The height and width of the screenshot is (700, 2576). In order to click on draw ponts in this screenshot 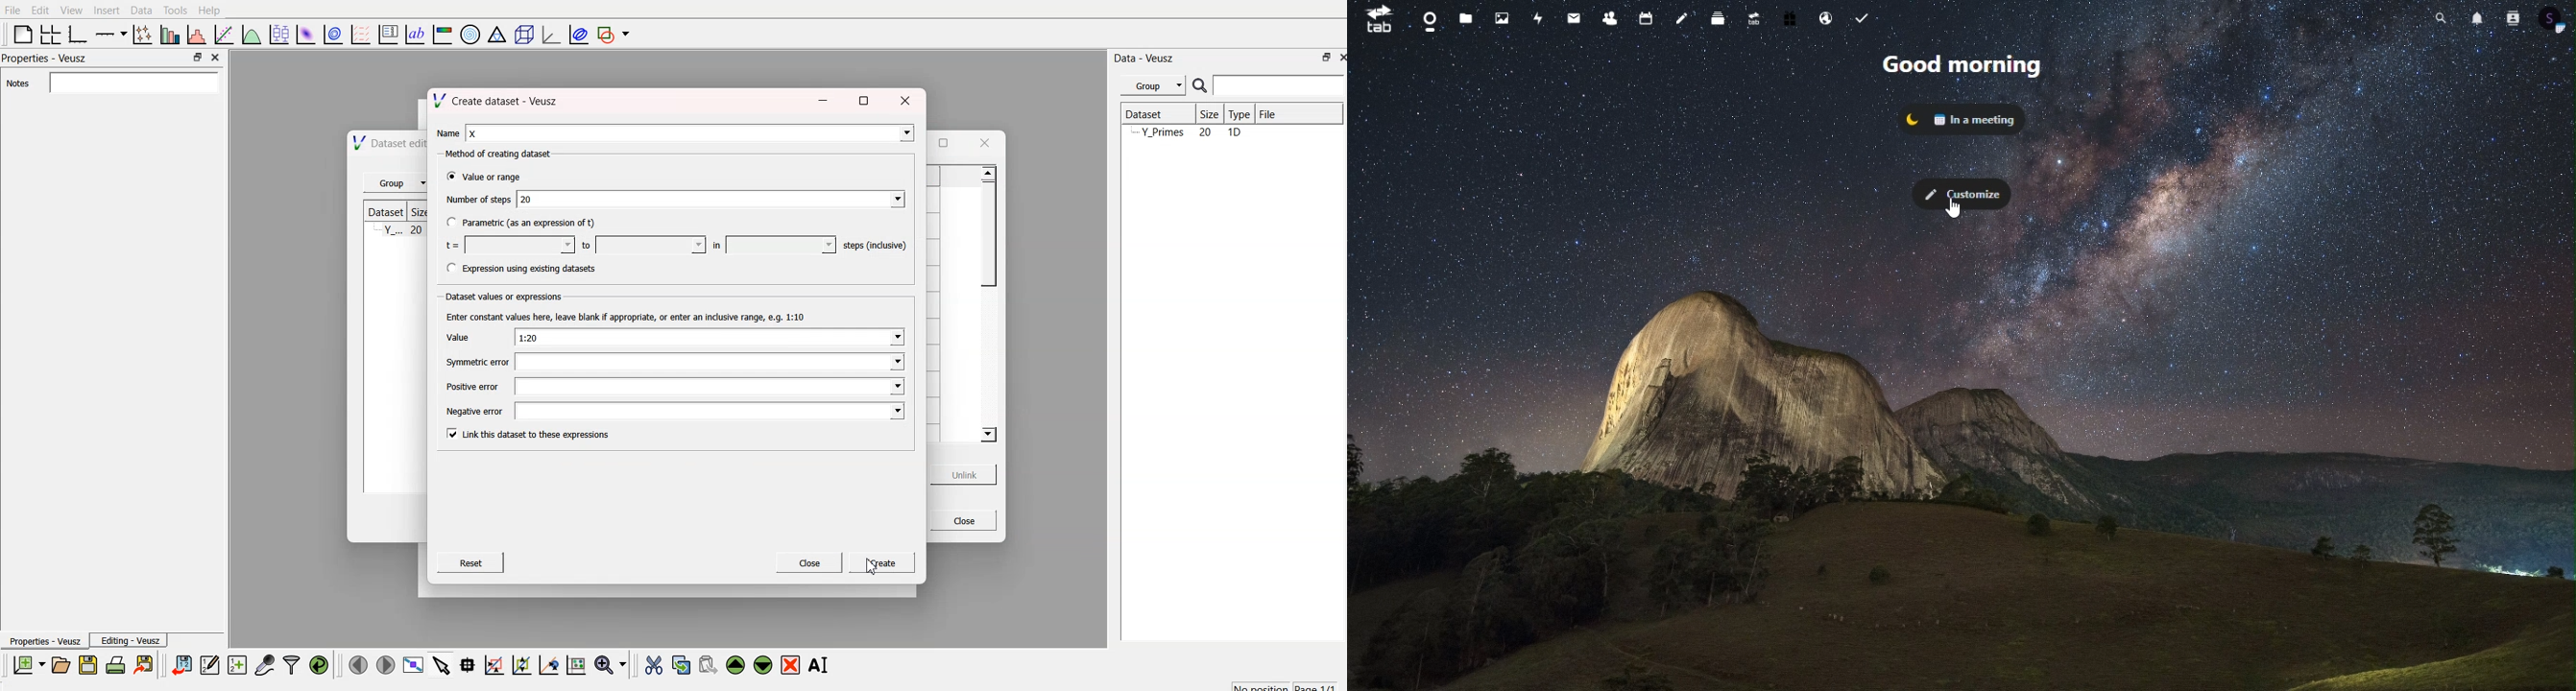, I will do `click(521, 665)`.